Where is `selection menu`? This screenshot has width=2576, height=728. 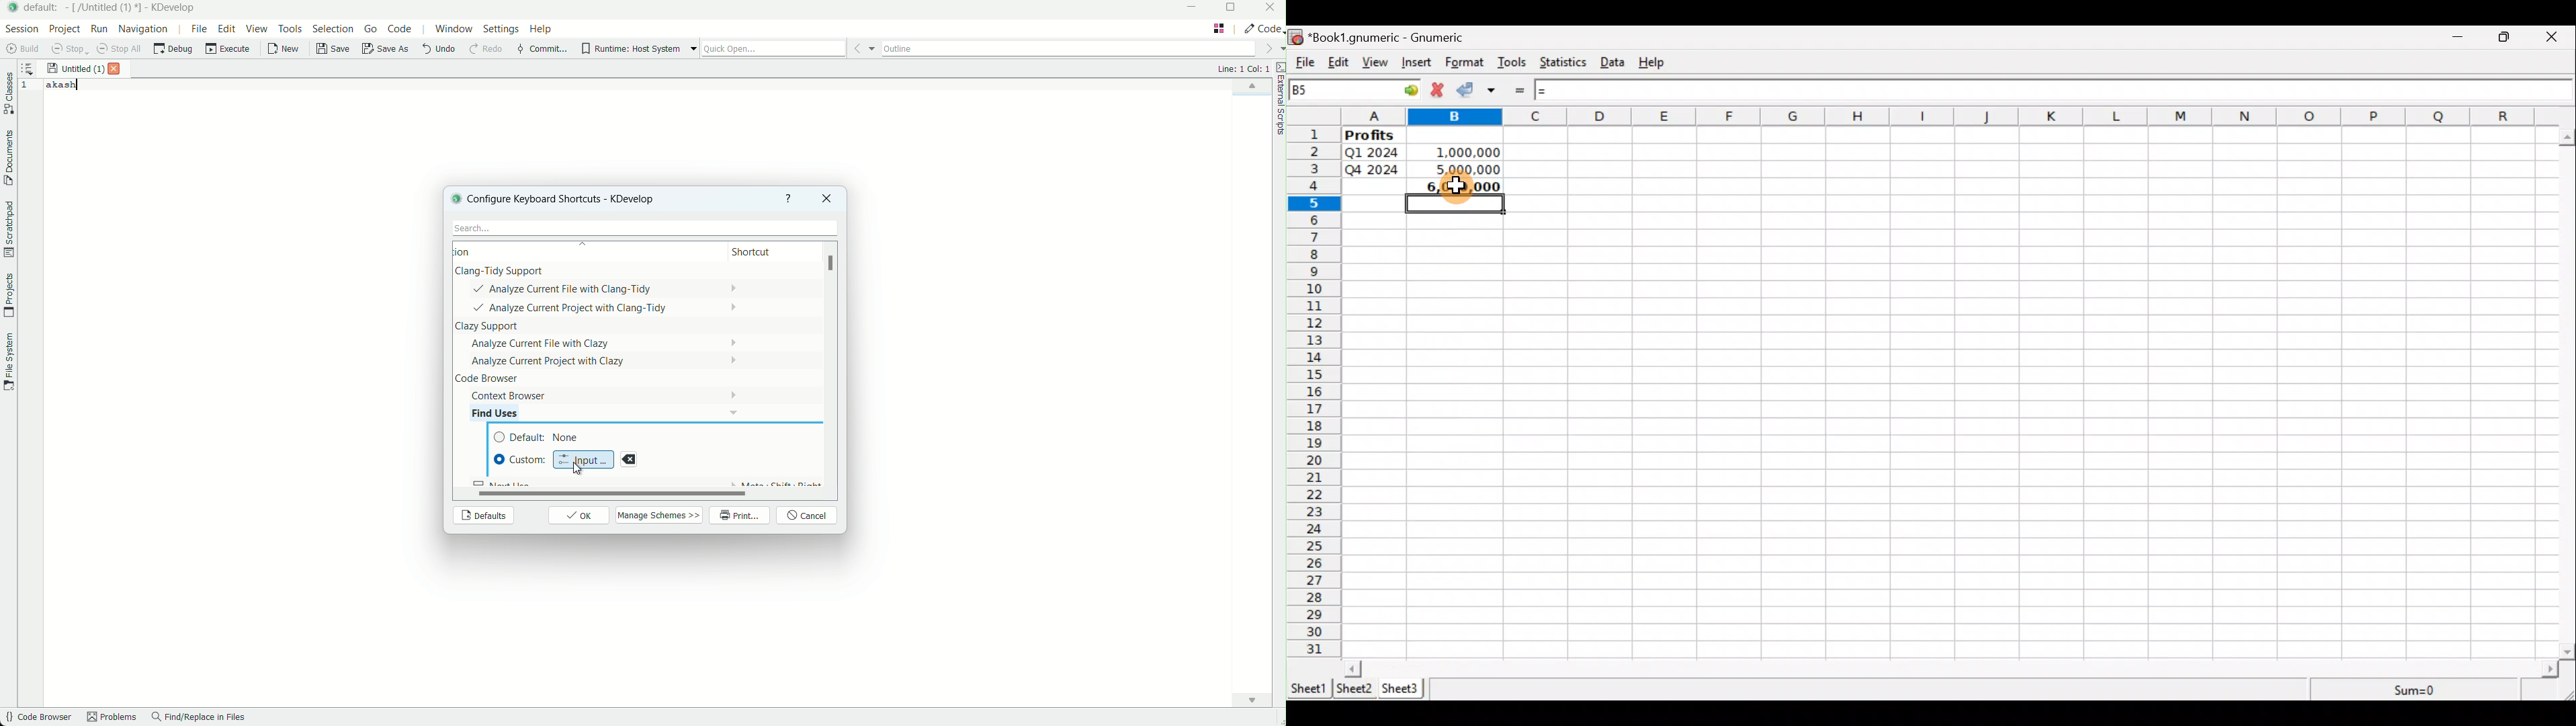 selection menu is located at coordinates (333, 29).